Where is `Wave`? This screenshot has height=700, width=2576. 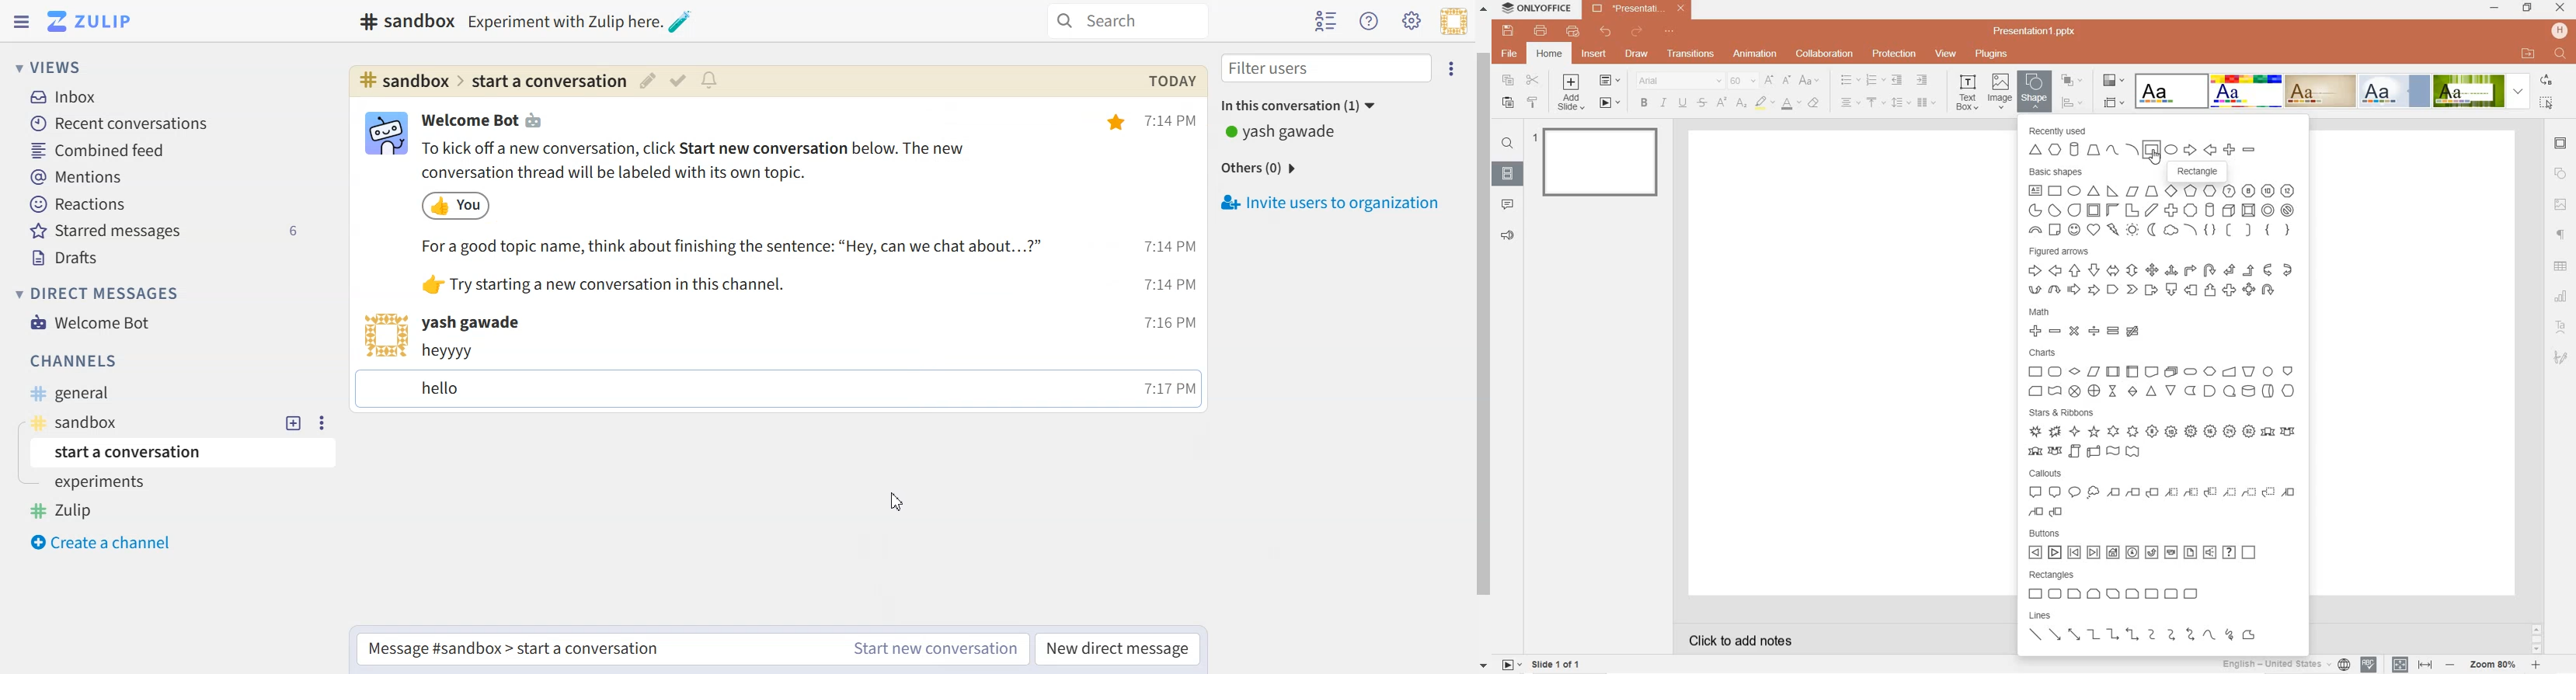
Wave is located at coordinates (2114, 451).